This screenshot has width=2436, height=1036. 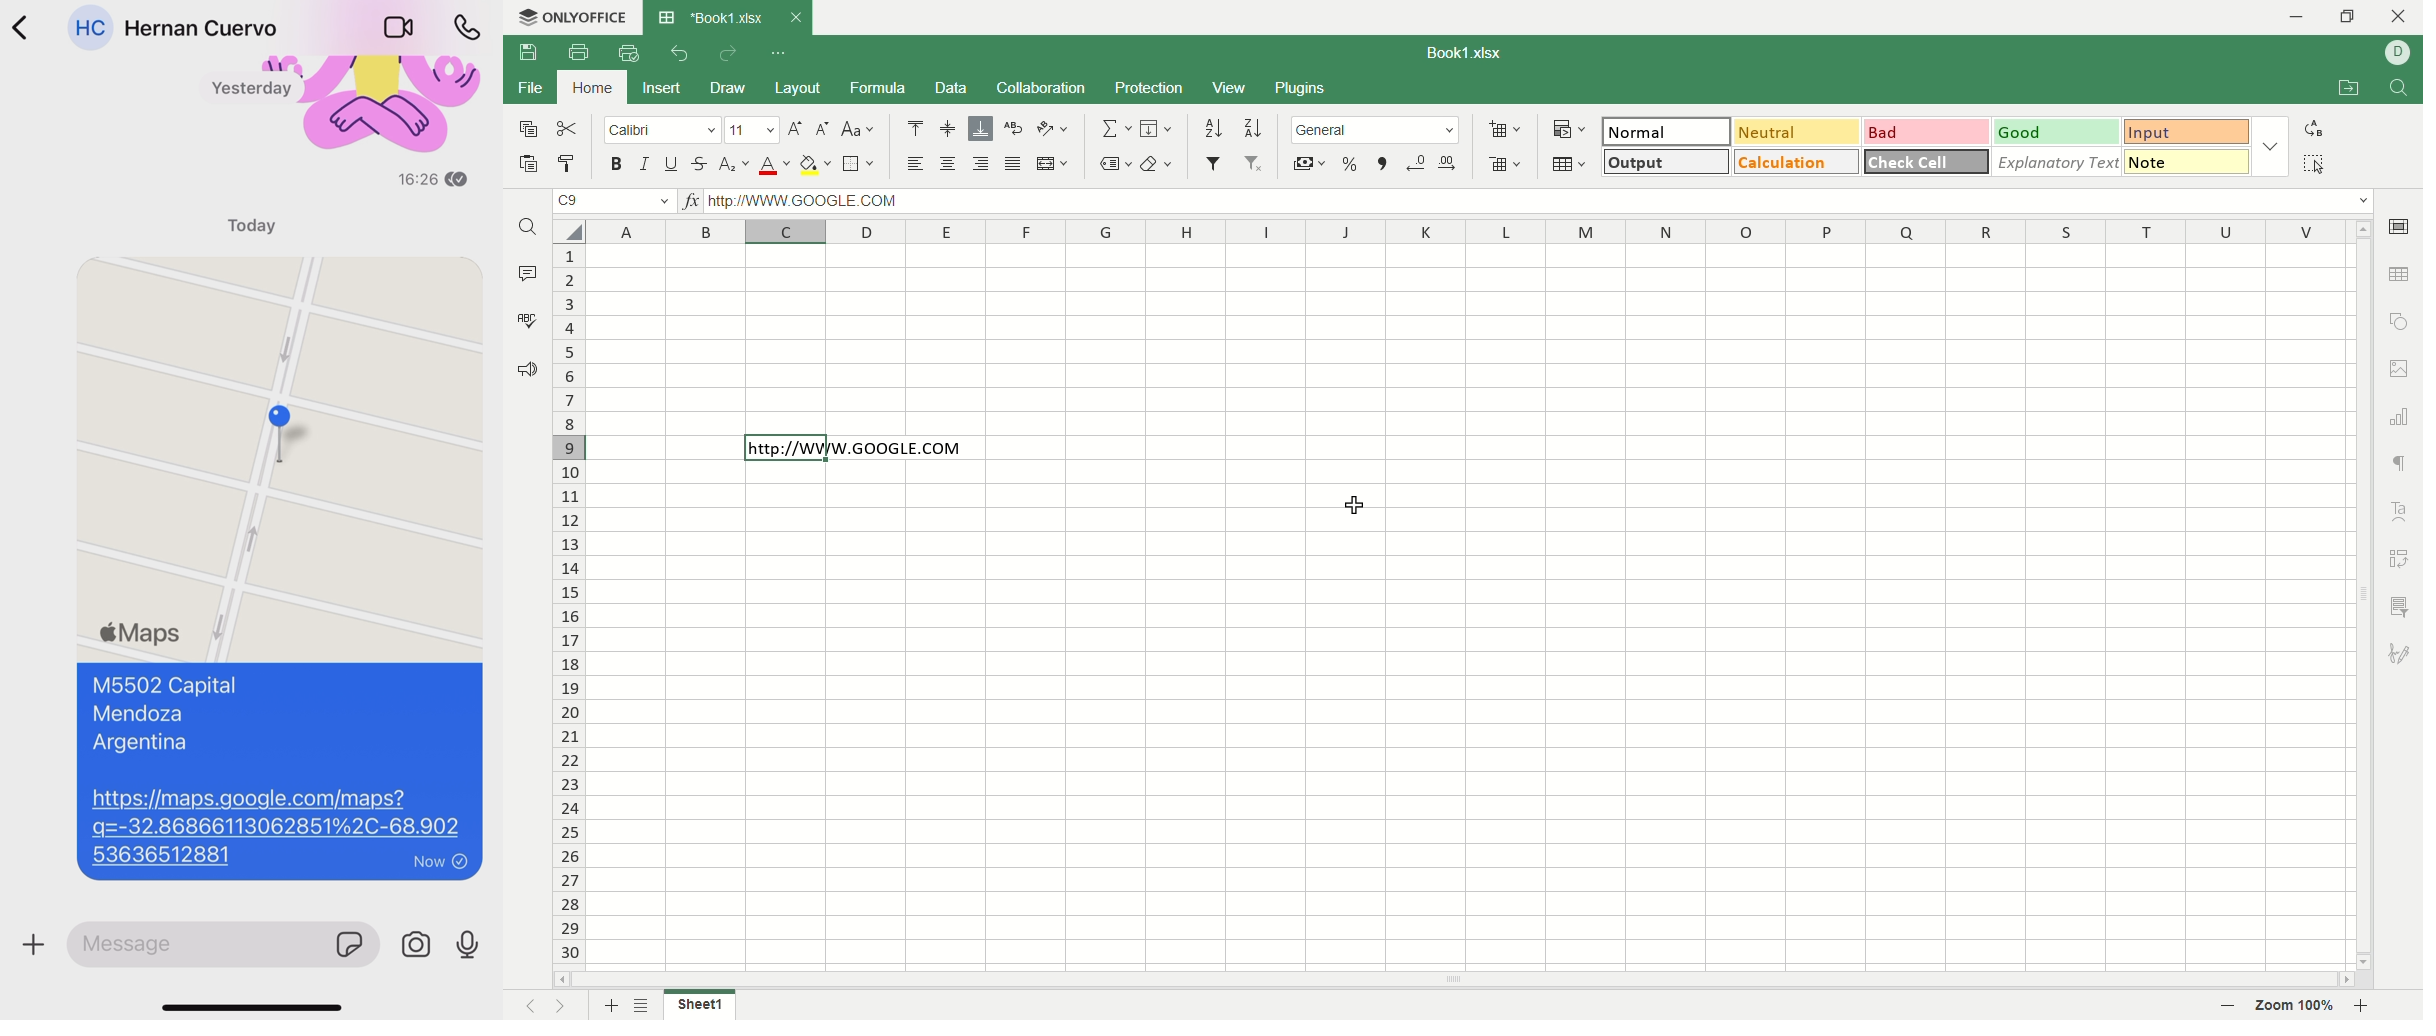 I want to click on named ranges, so click(x=1116, y=166).